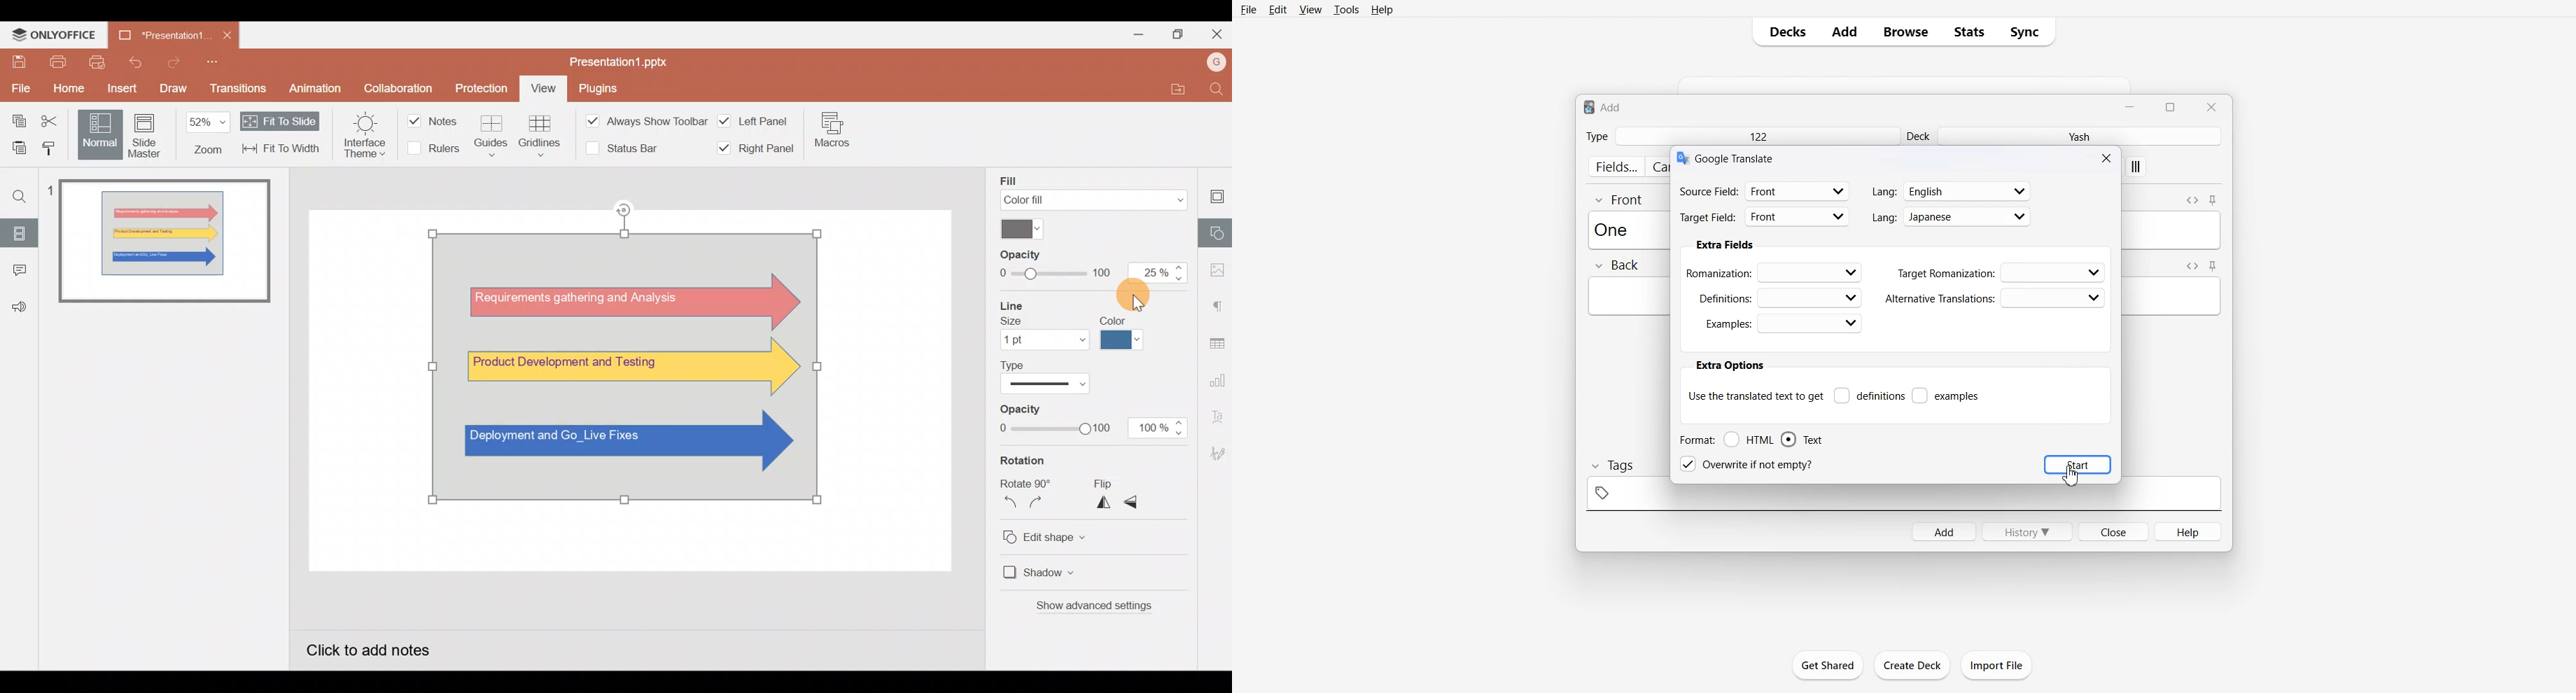  What do you see at coordinates (137, 61) in the screenshot?
I see `Undo` at bounding box center [137, 61].